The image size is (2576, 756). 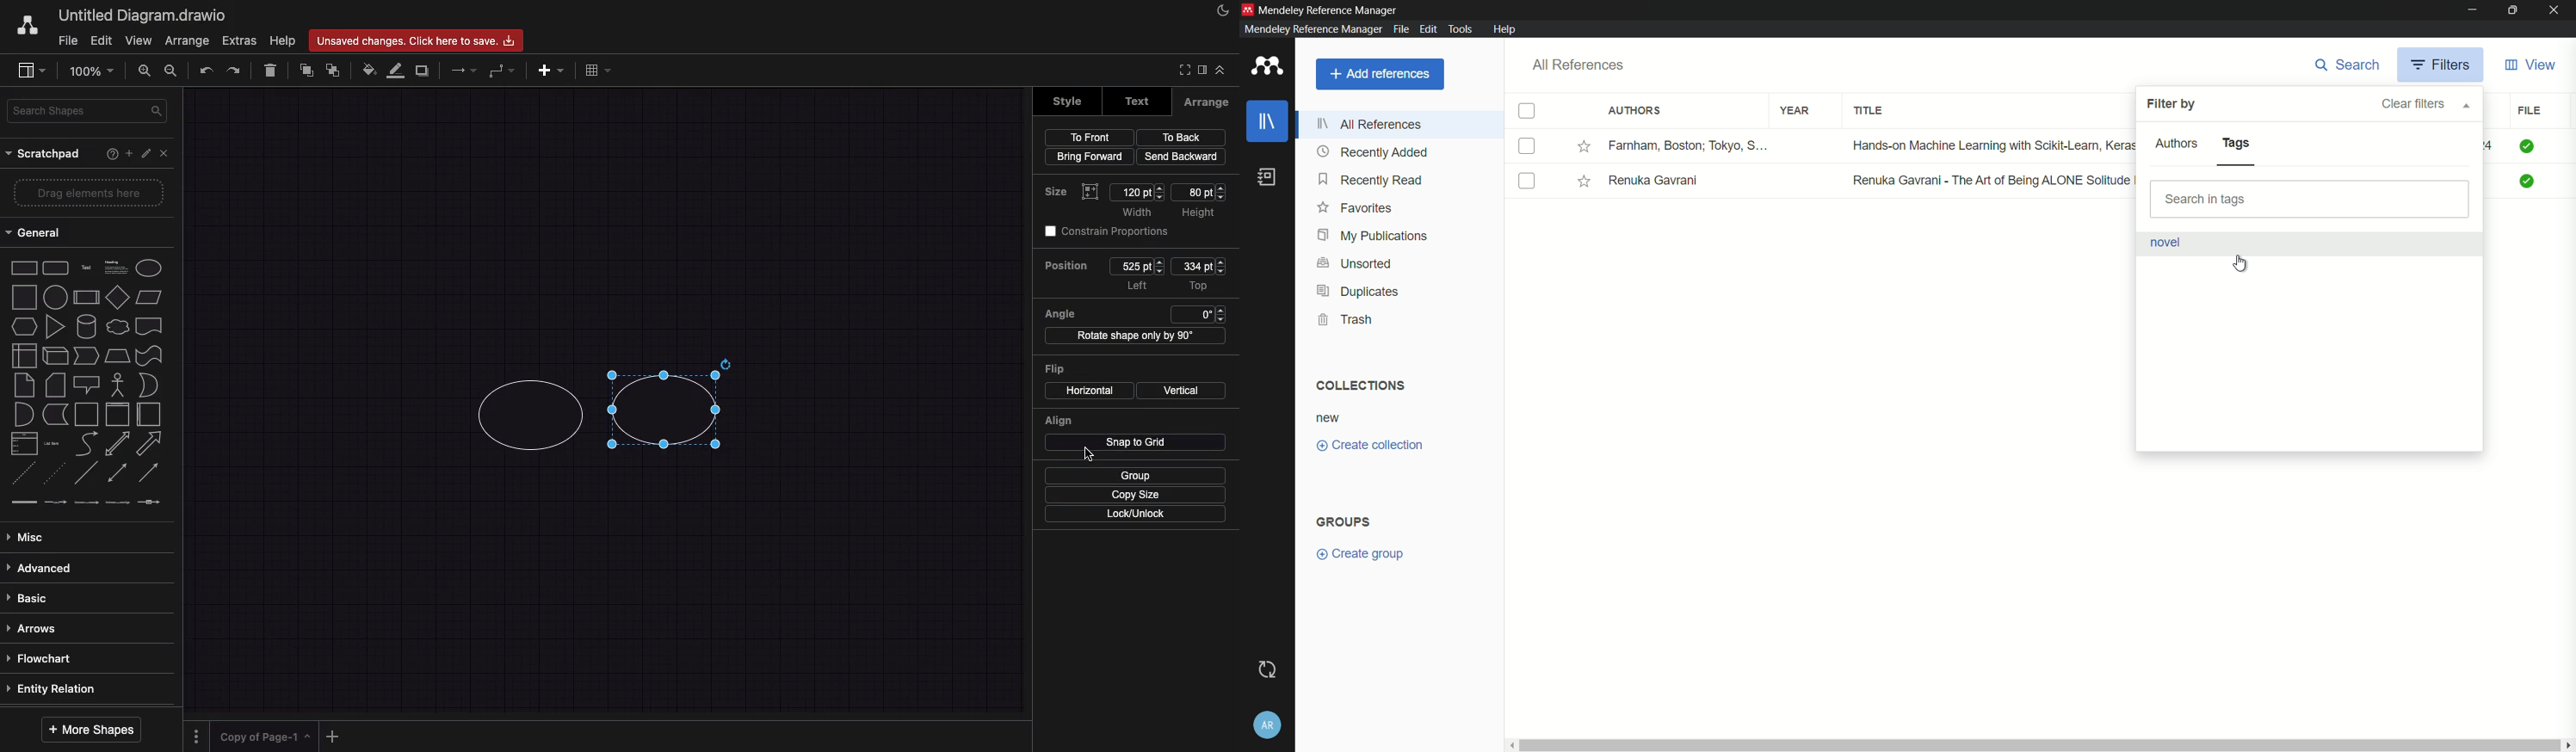 What do you see at coordinates (1134, 476) in the screenshot?
I see `group` at bounding box center [1134, 476].